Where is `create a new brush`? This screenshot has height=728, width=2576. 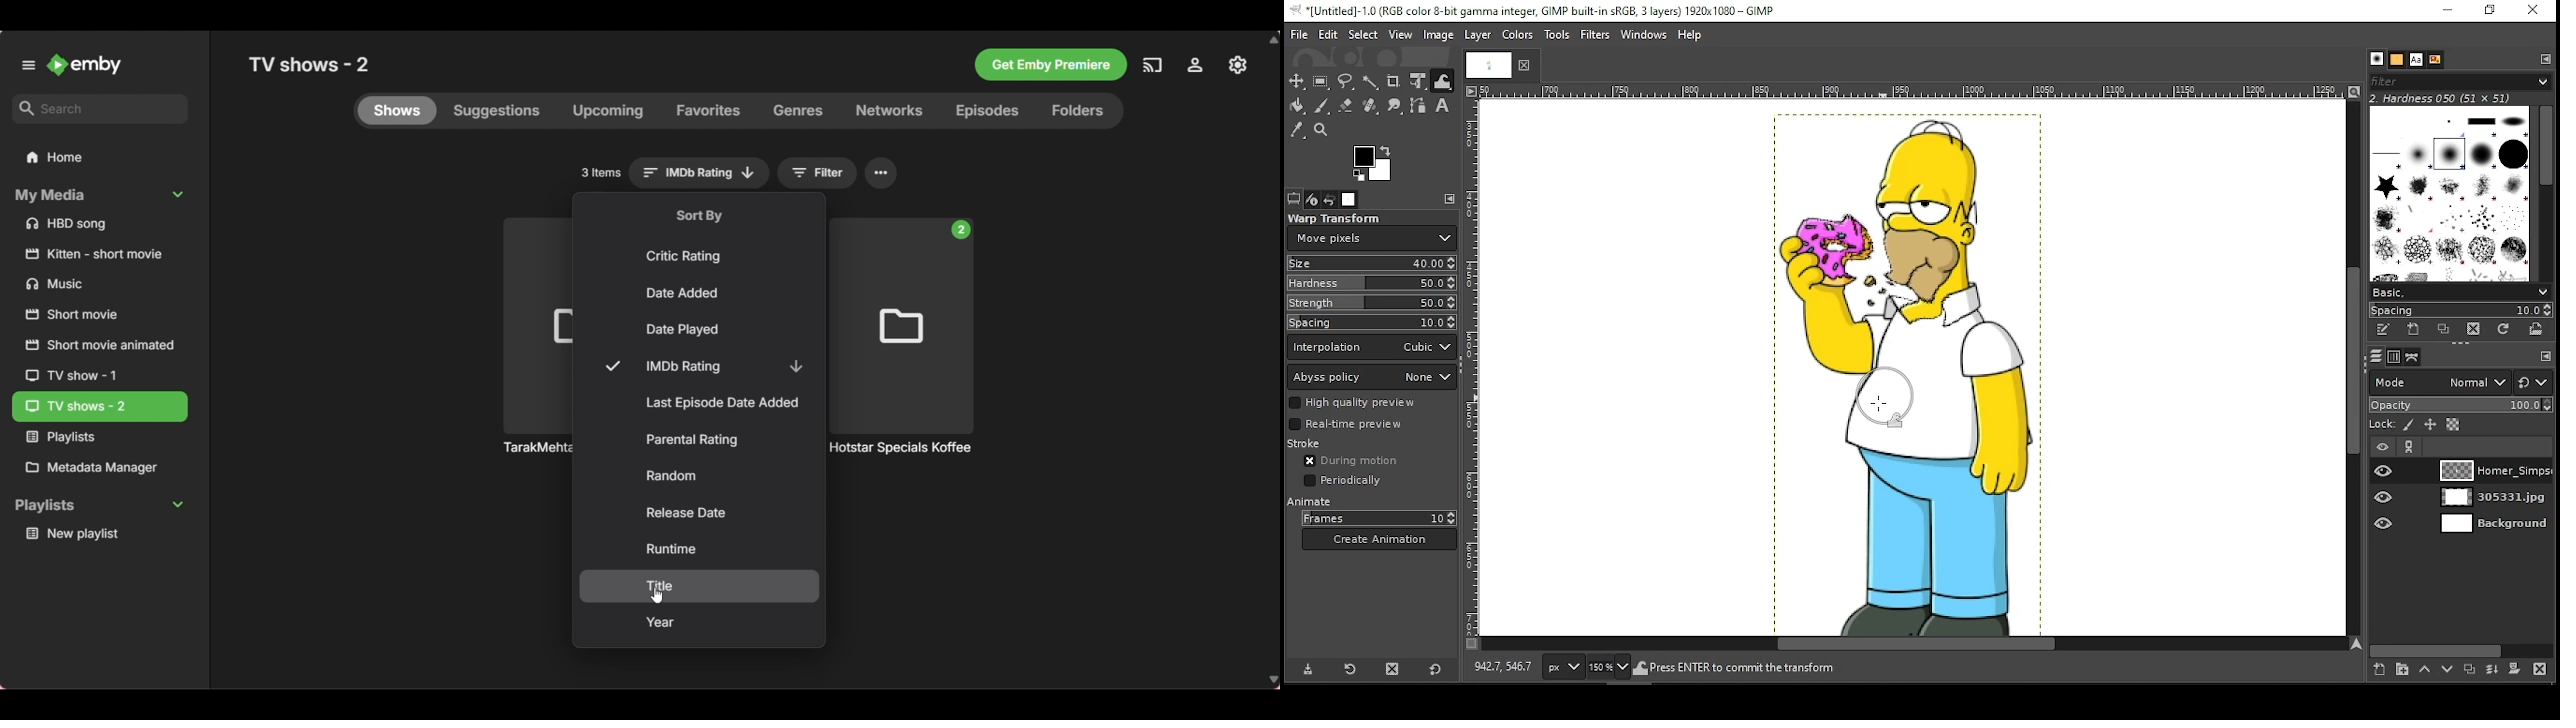 create a new brush is located at coordinates (2415, 330).